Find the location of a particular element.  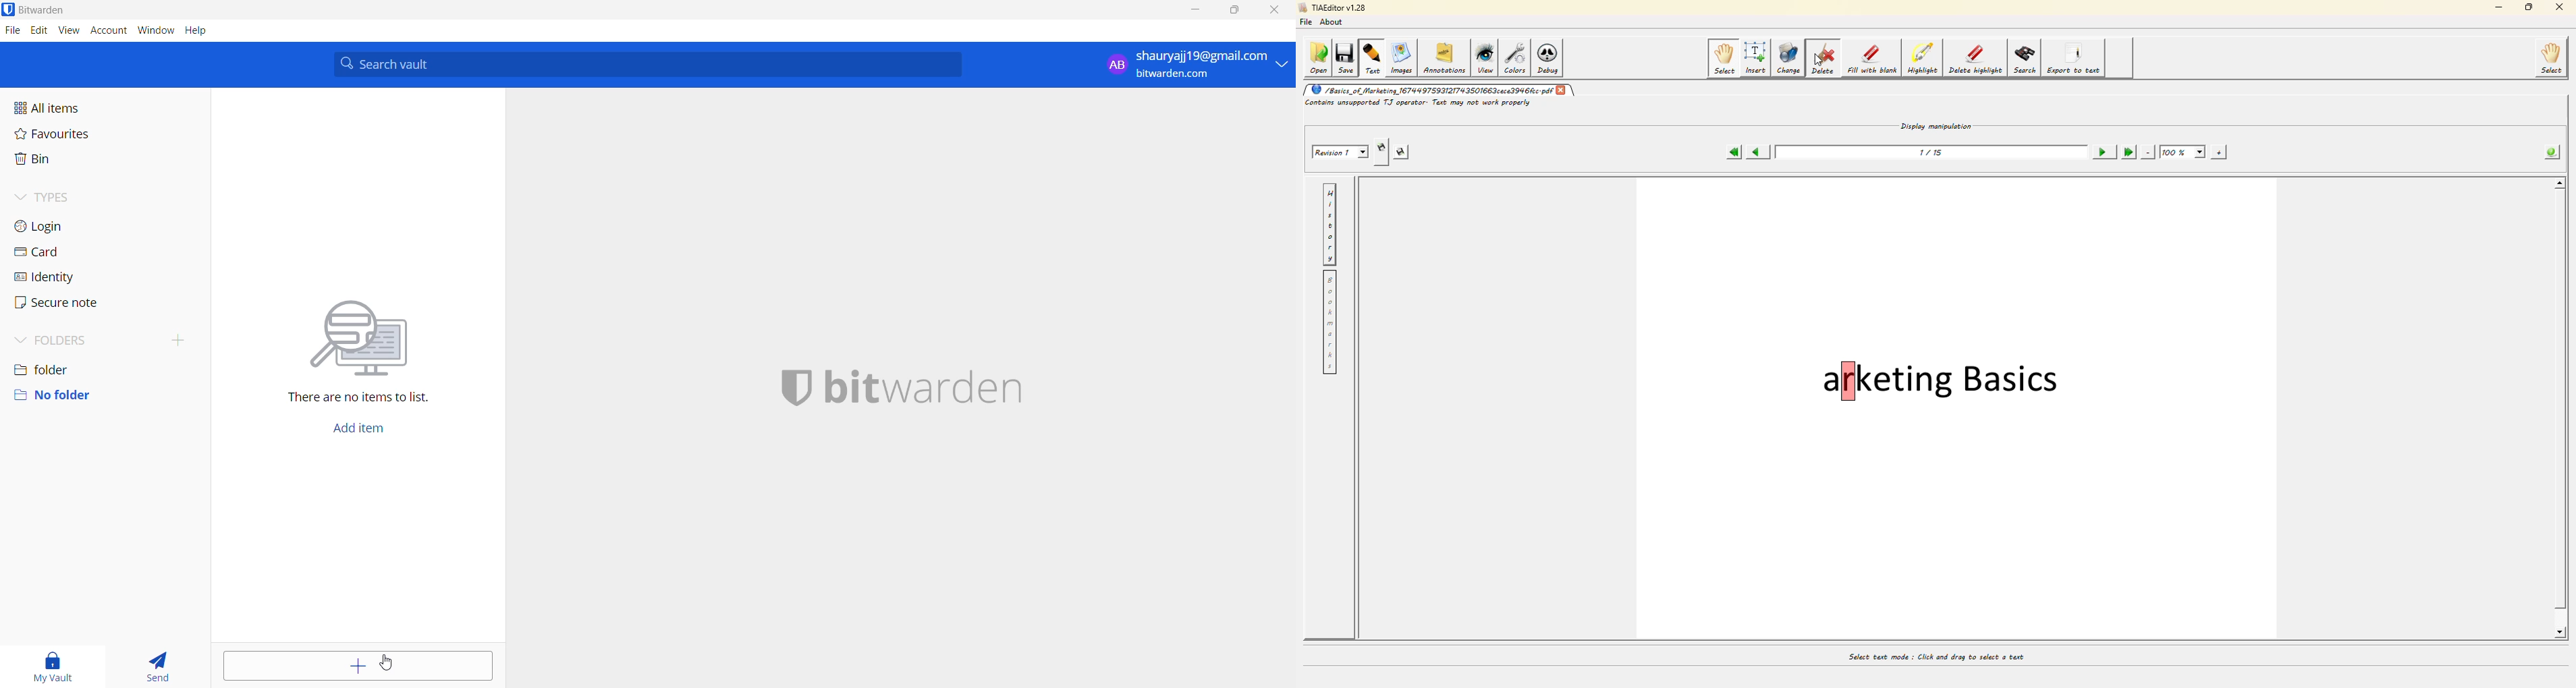

text is located at coordinates (1372, 58).